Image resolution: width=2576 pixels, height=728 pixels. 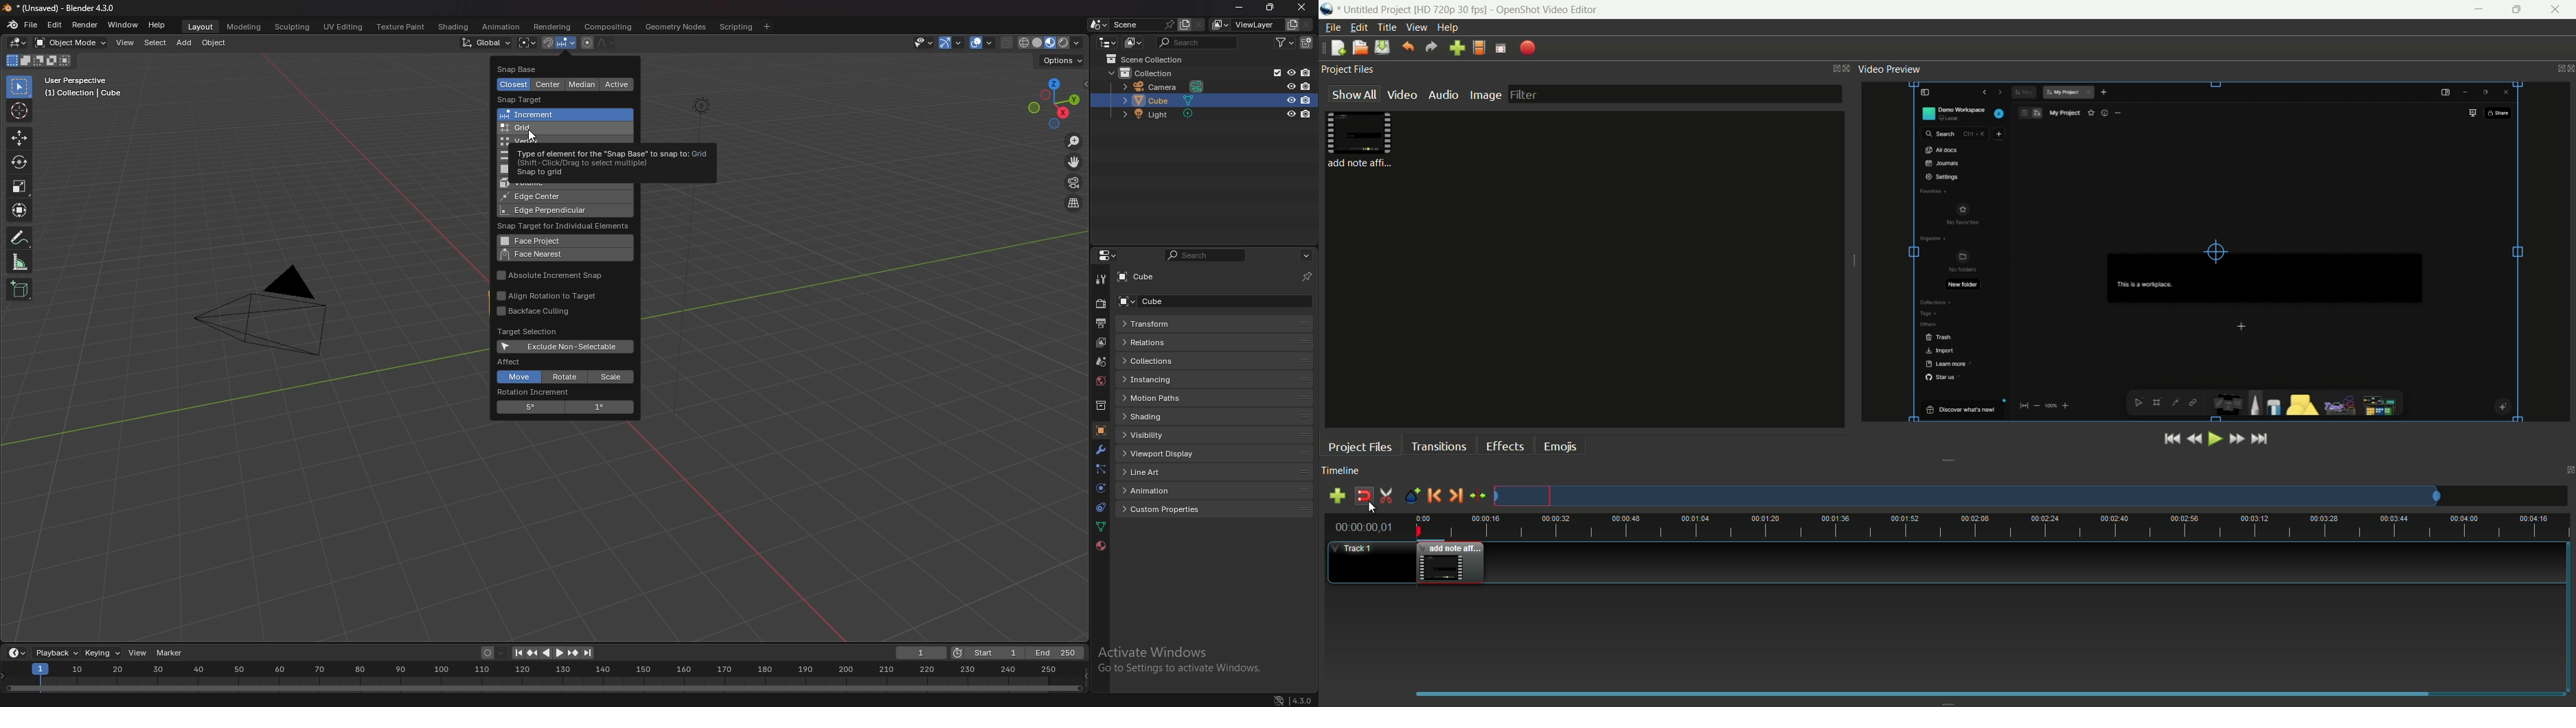 I want to click on exclude non selectable, so click(x=566, y=347).